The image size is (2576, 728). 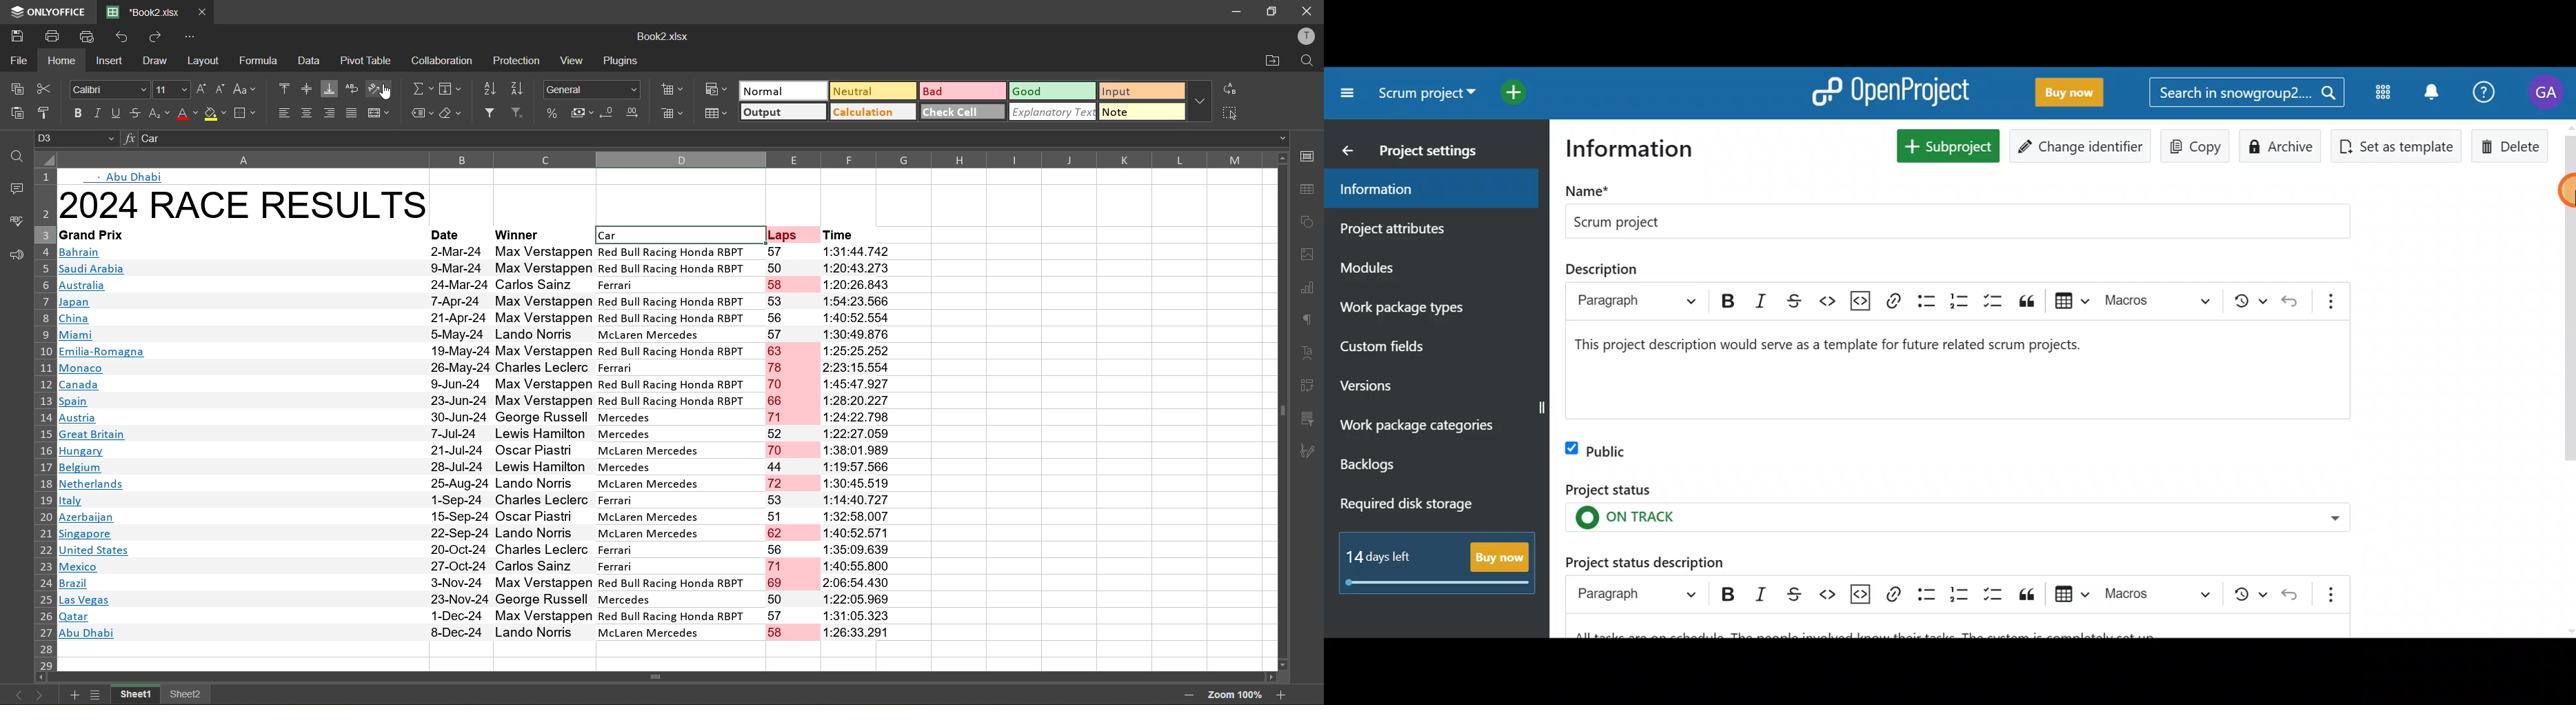 I want to click on named ranges, so click(x=421, y=113).